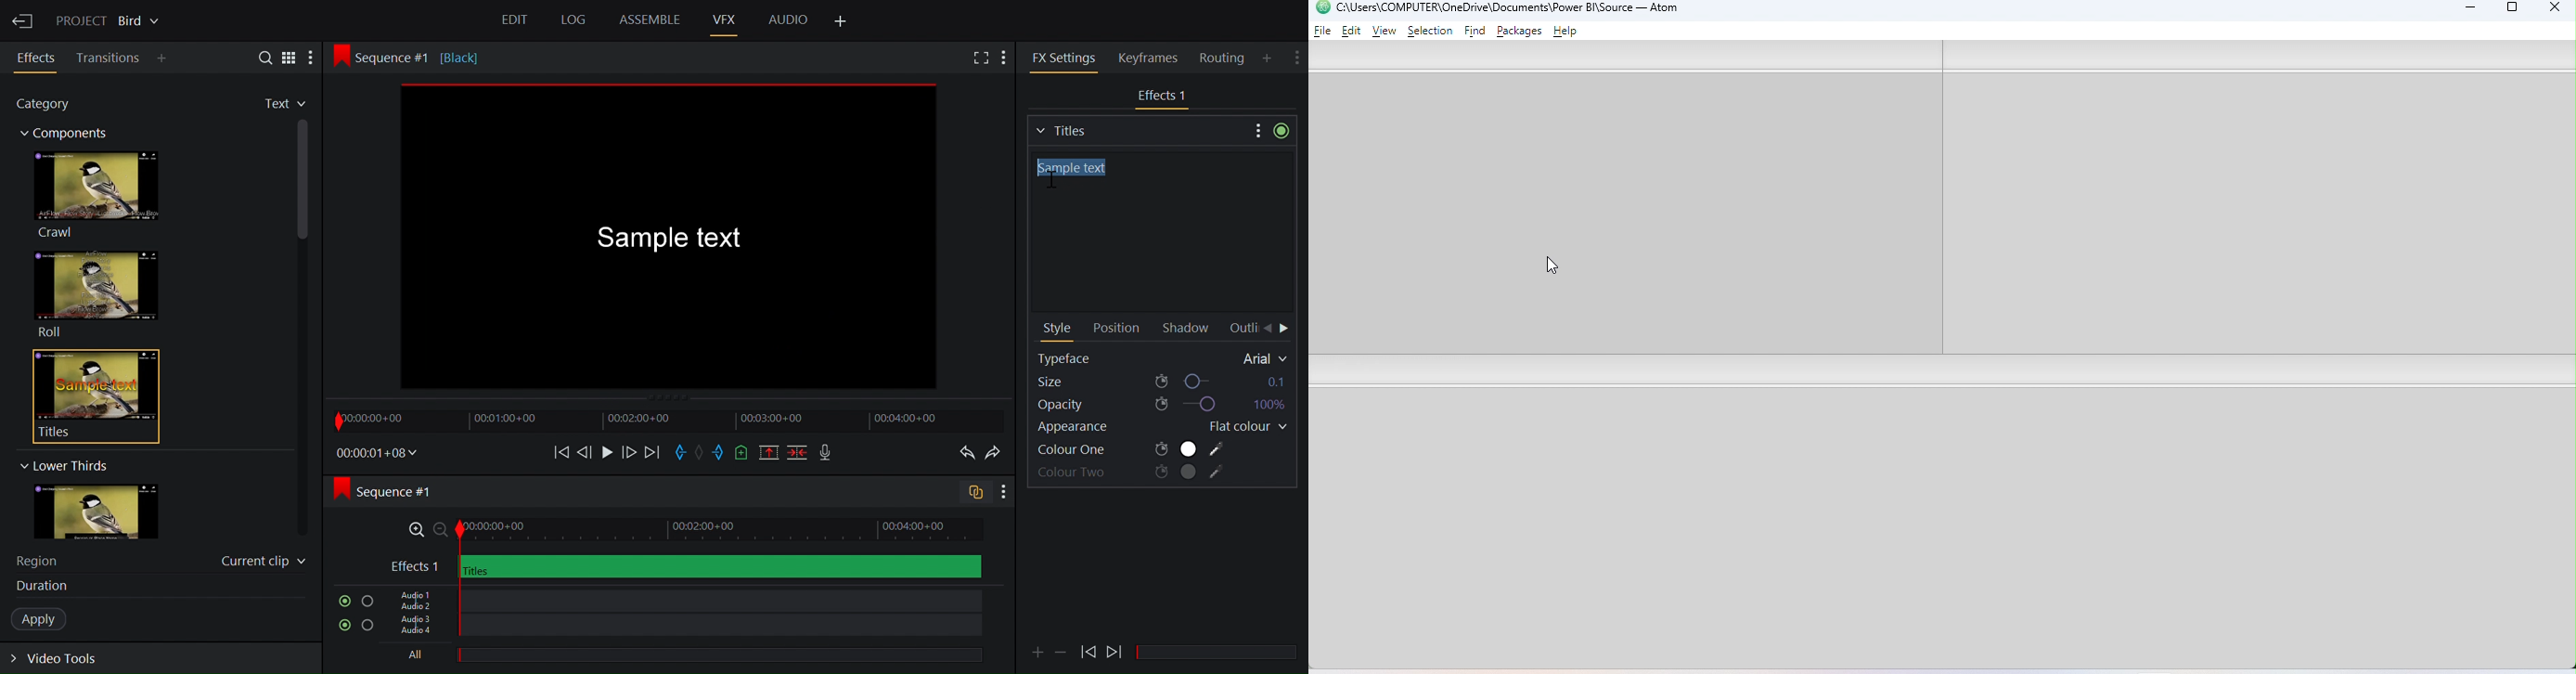 The height and width of the screenshot is (700, 2576). I want to click on Nudge one frame forward, so click(628, 452).